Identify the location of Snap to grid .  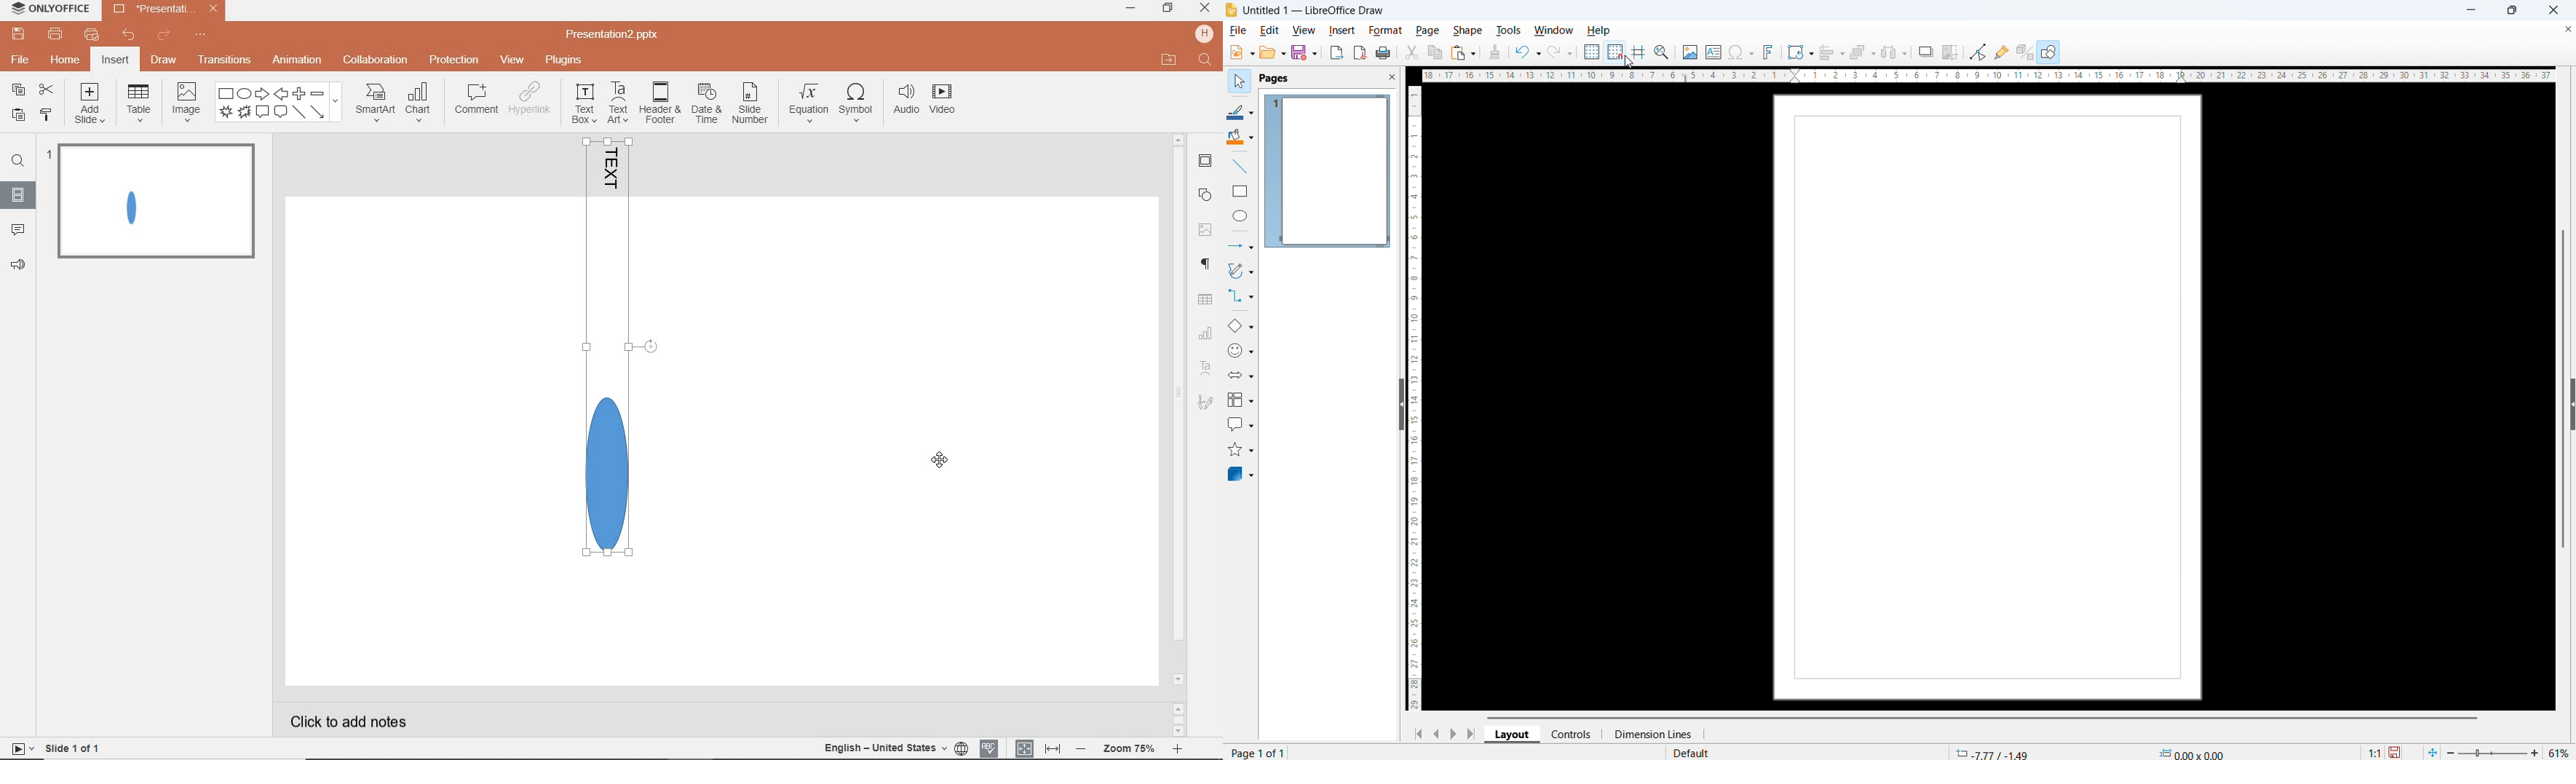
(1616, 51).